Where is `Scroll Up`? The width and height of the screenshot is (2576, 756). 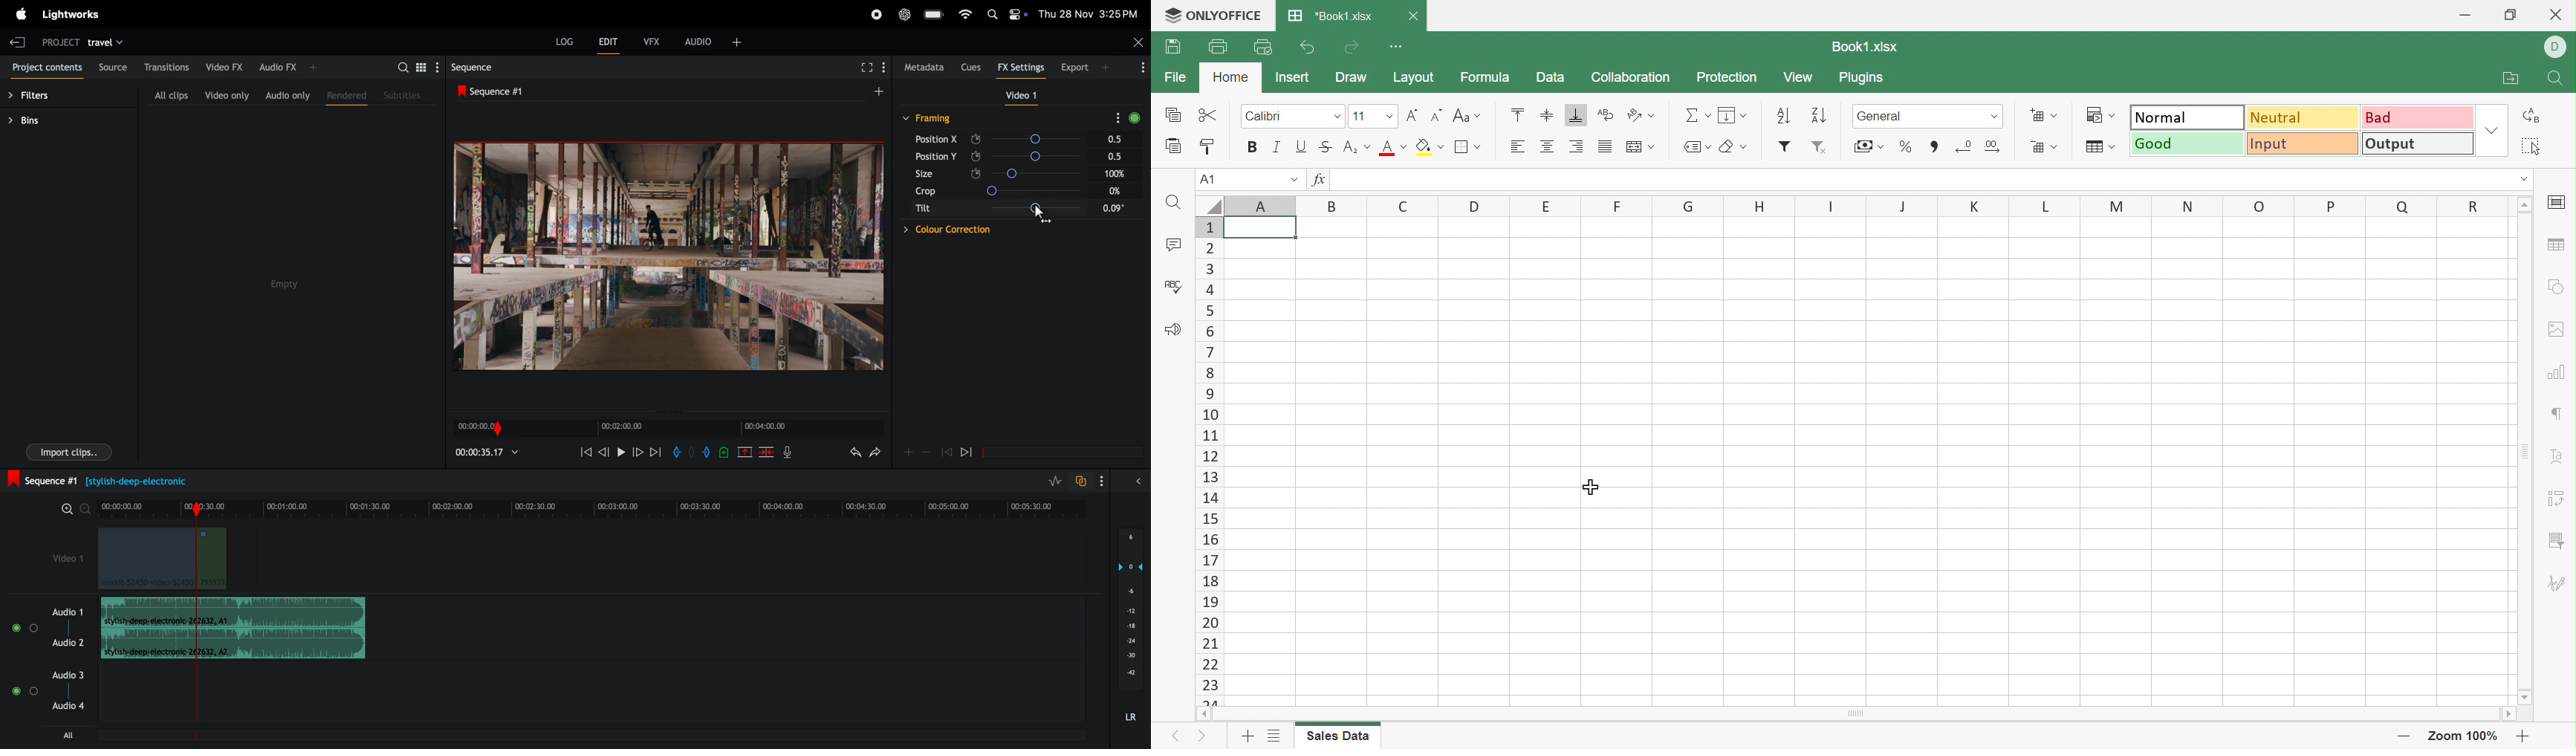
Scroll Up is located at coordinates (2525, 205).